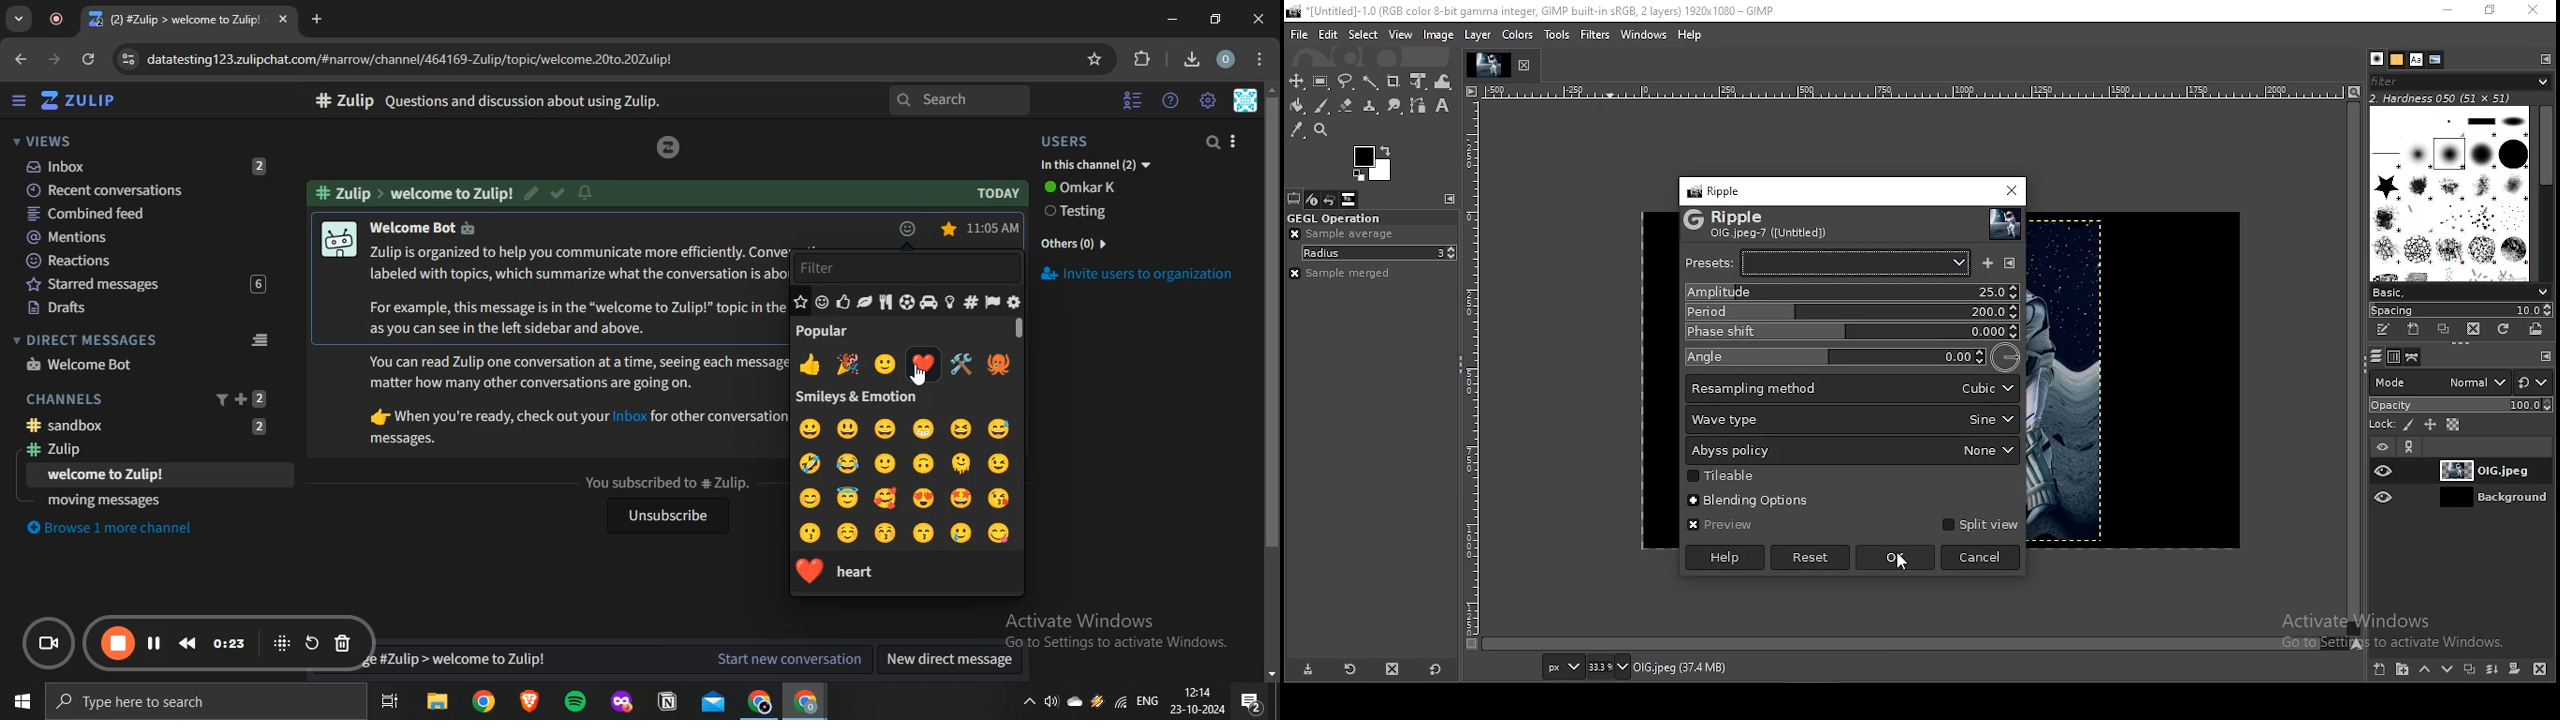 This screenshot has height=728, width=2576. I want to click on starred messages, so click(950, 229).